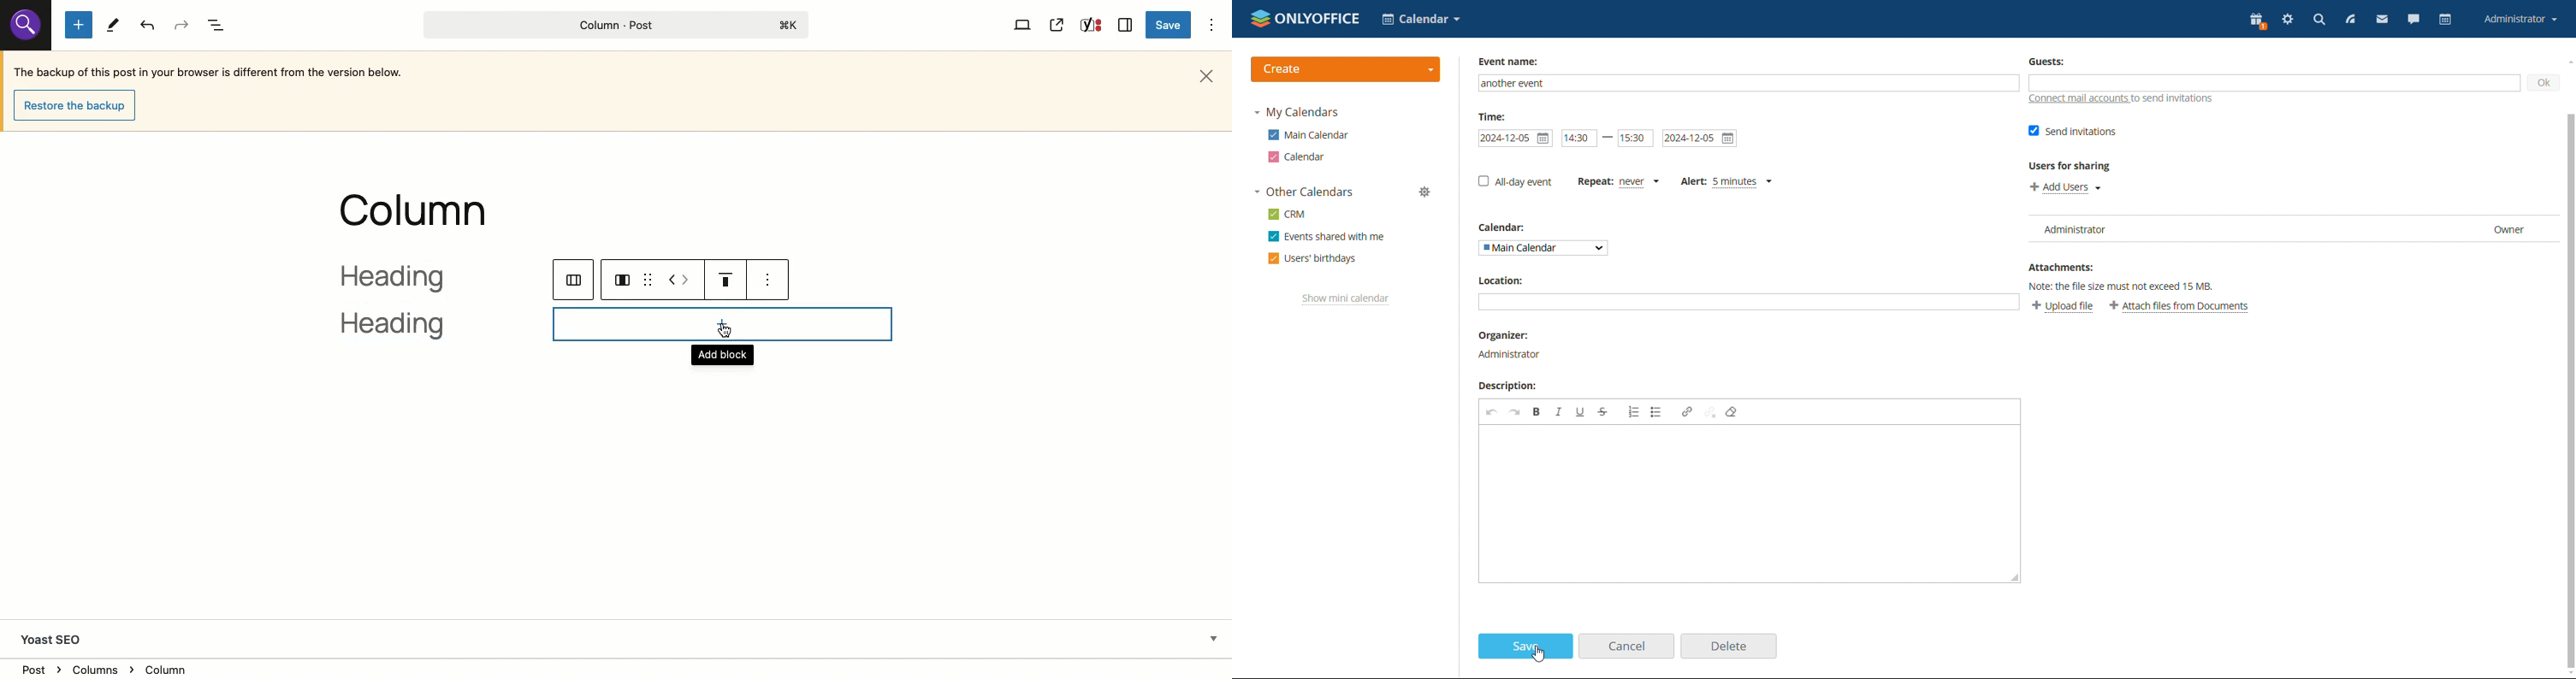  I want to click on my calendars, so click(1296, 113).